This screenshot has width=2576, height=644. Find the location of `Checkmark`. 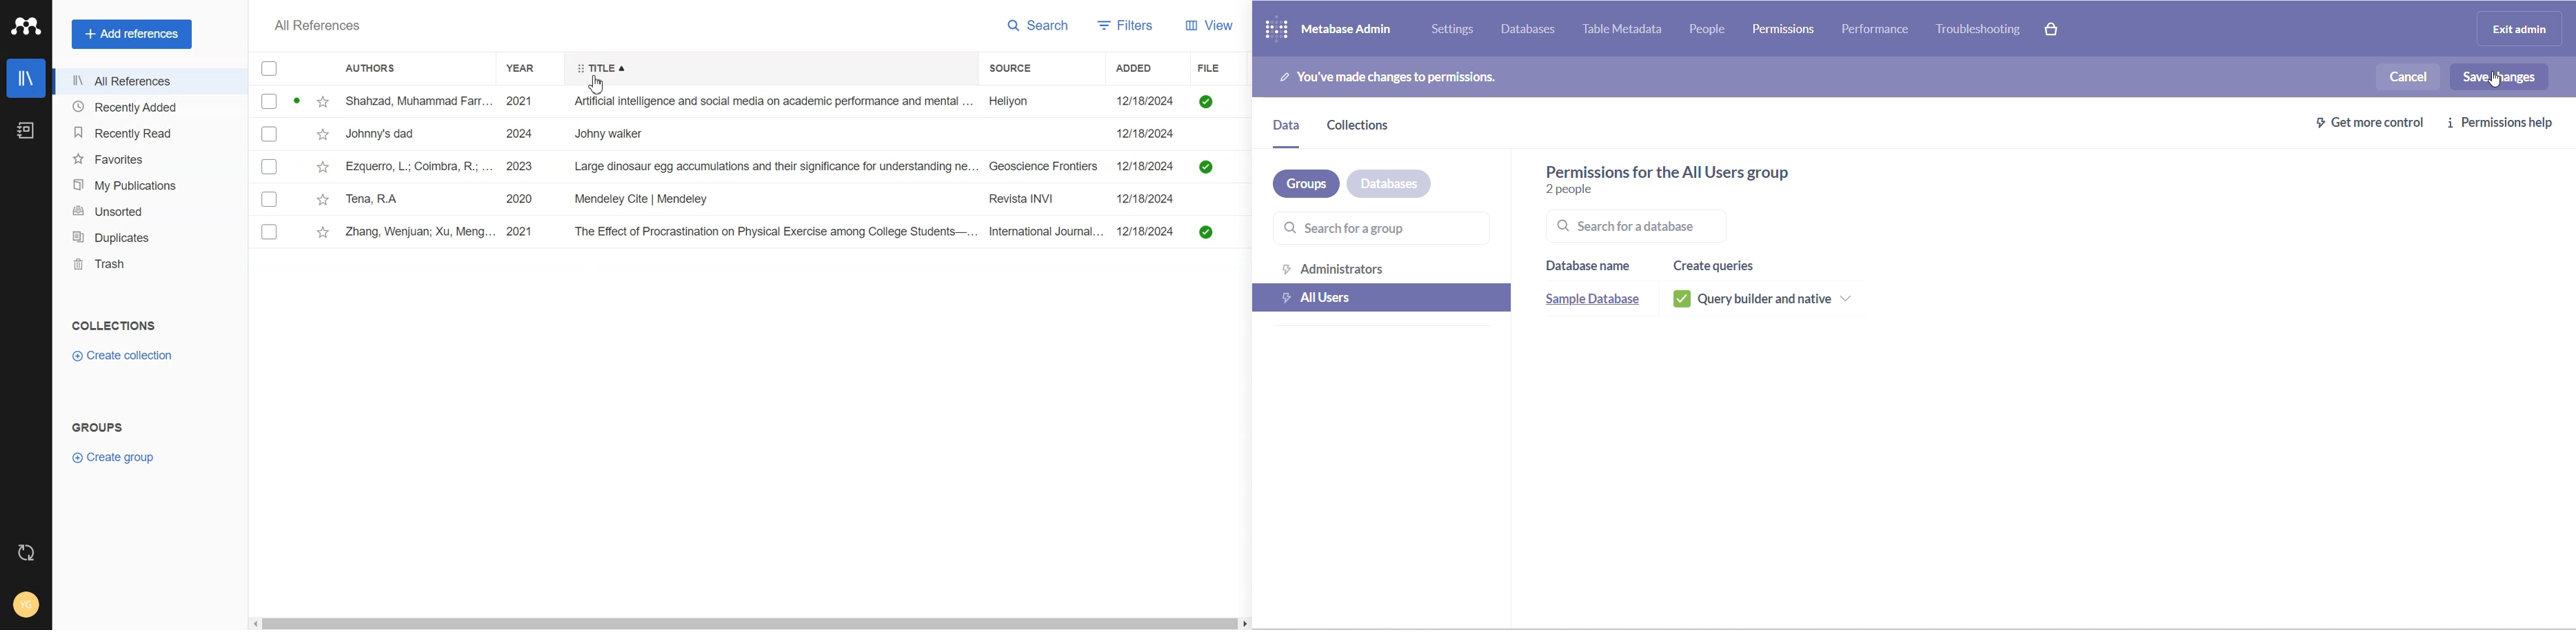

Checkmark is located at coordinates (270, 69).